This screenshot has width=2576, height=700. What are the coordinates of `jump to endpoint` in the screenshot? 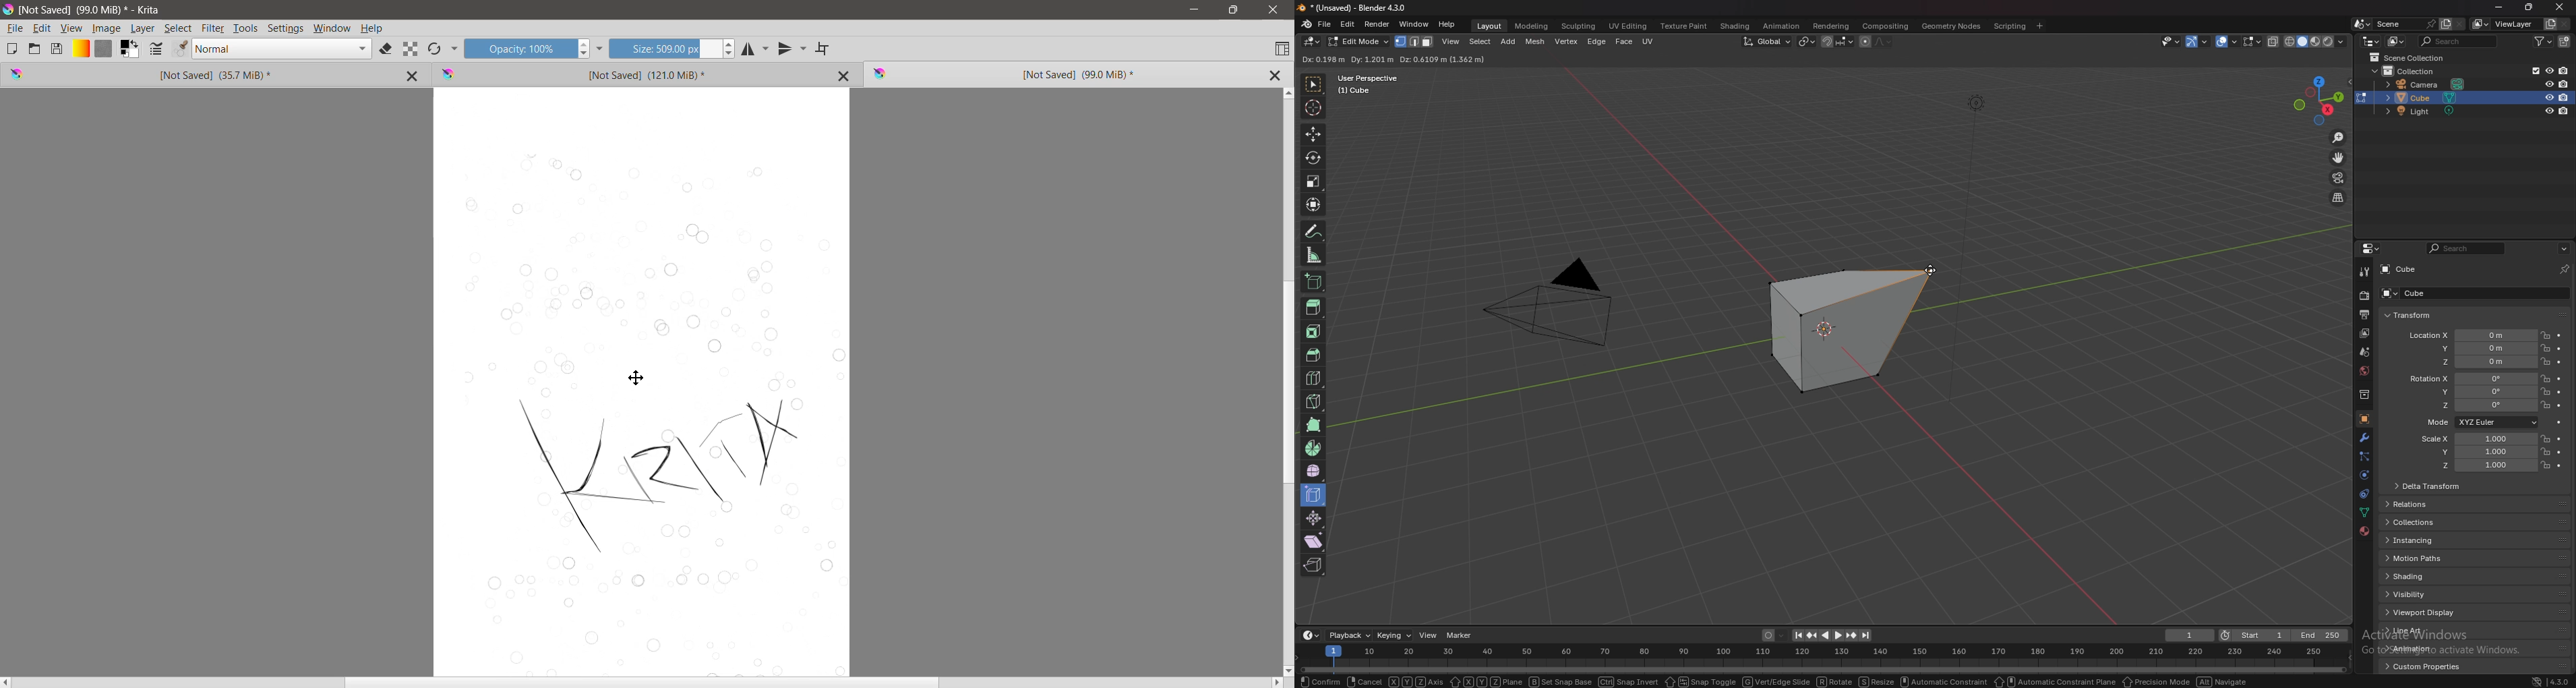 It's located at (1867, 636).